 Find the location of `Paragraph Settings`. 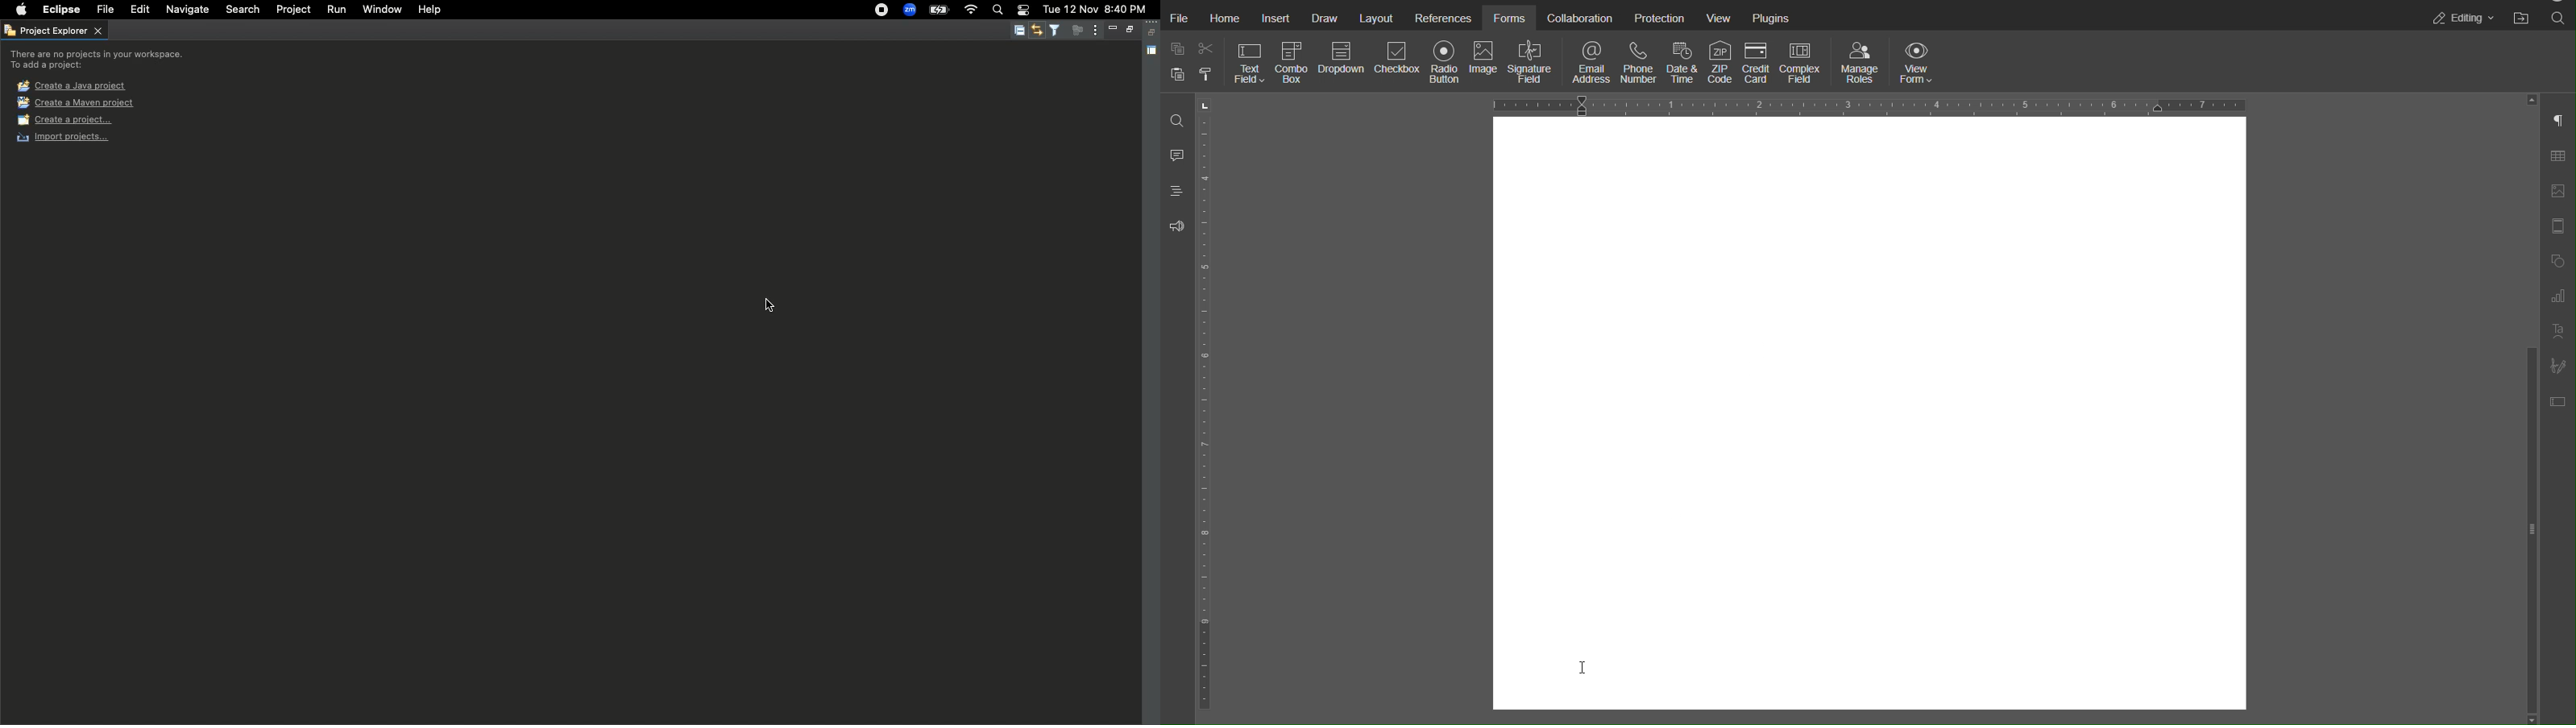

Paragraph Settings is located at coordinates (2558, 123).